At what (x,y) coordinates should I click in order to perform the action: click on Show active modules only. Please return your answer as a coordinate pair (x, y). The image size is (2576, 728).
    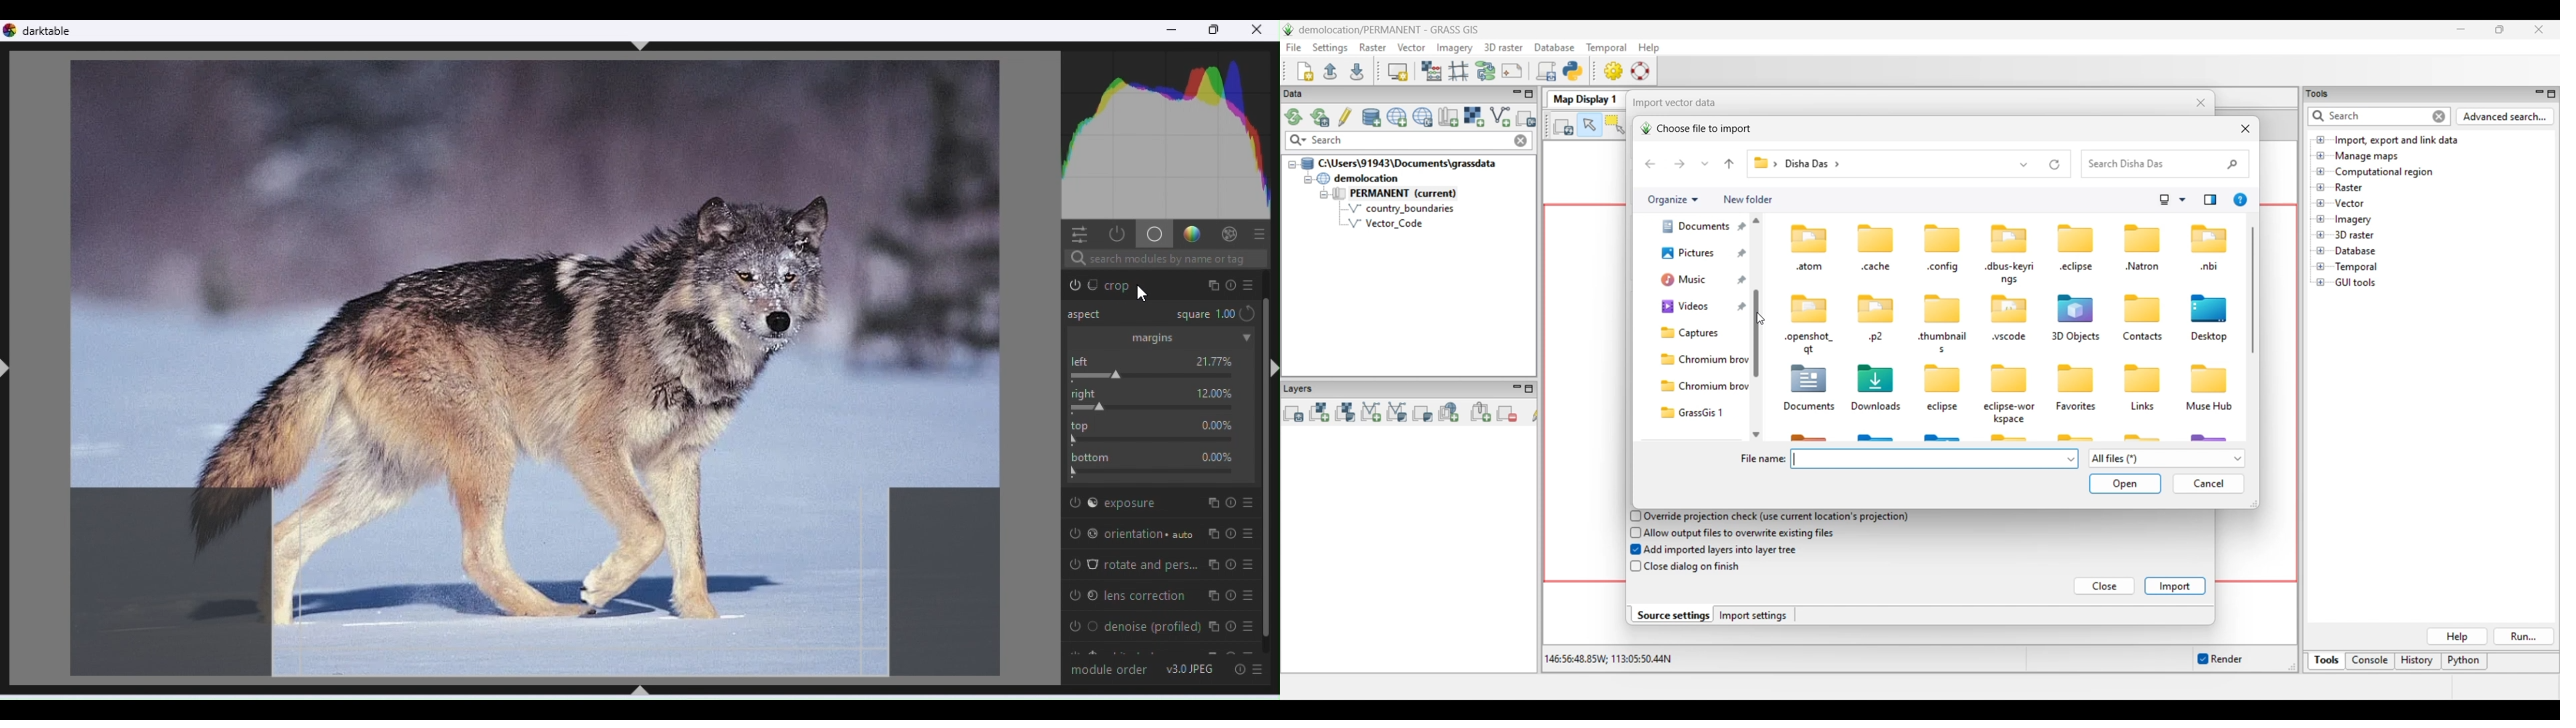
    Looking at the image, I should click on (1115, 234).